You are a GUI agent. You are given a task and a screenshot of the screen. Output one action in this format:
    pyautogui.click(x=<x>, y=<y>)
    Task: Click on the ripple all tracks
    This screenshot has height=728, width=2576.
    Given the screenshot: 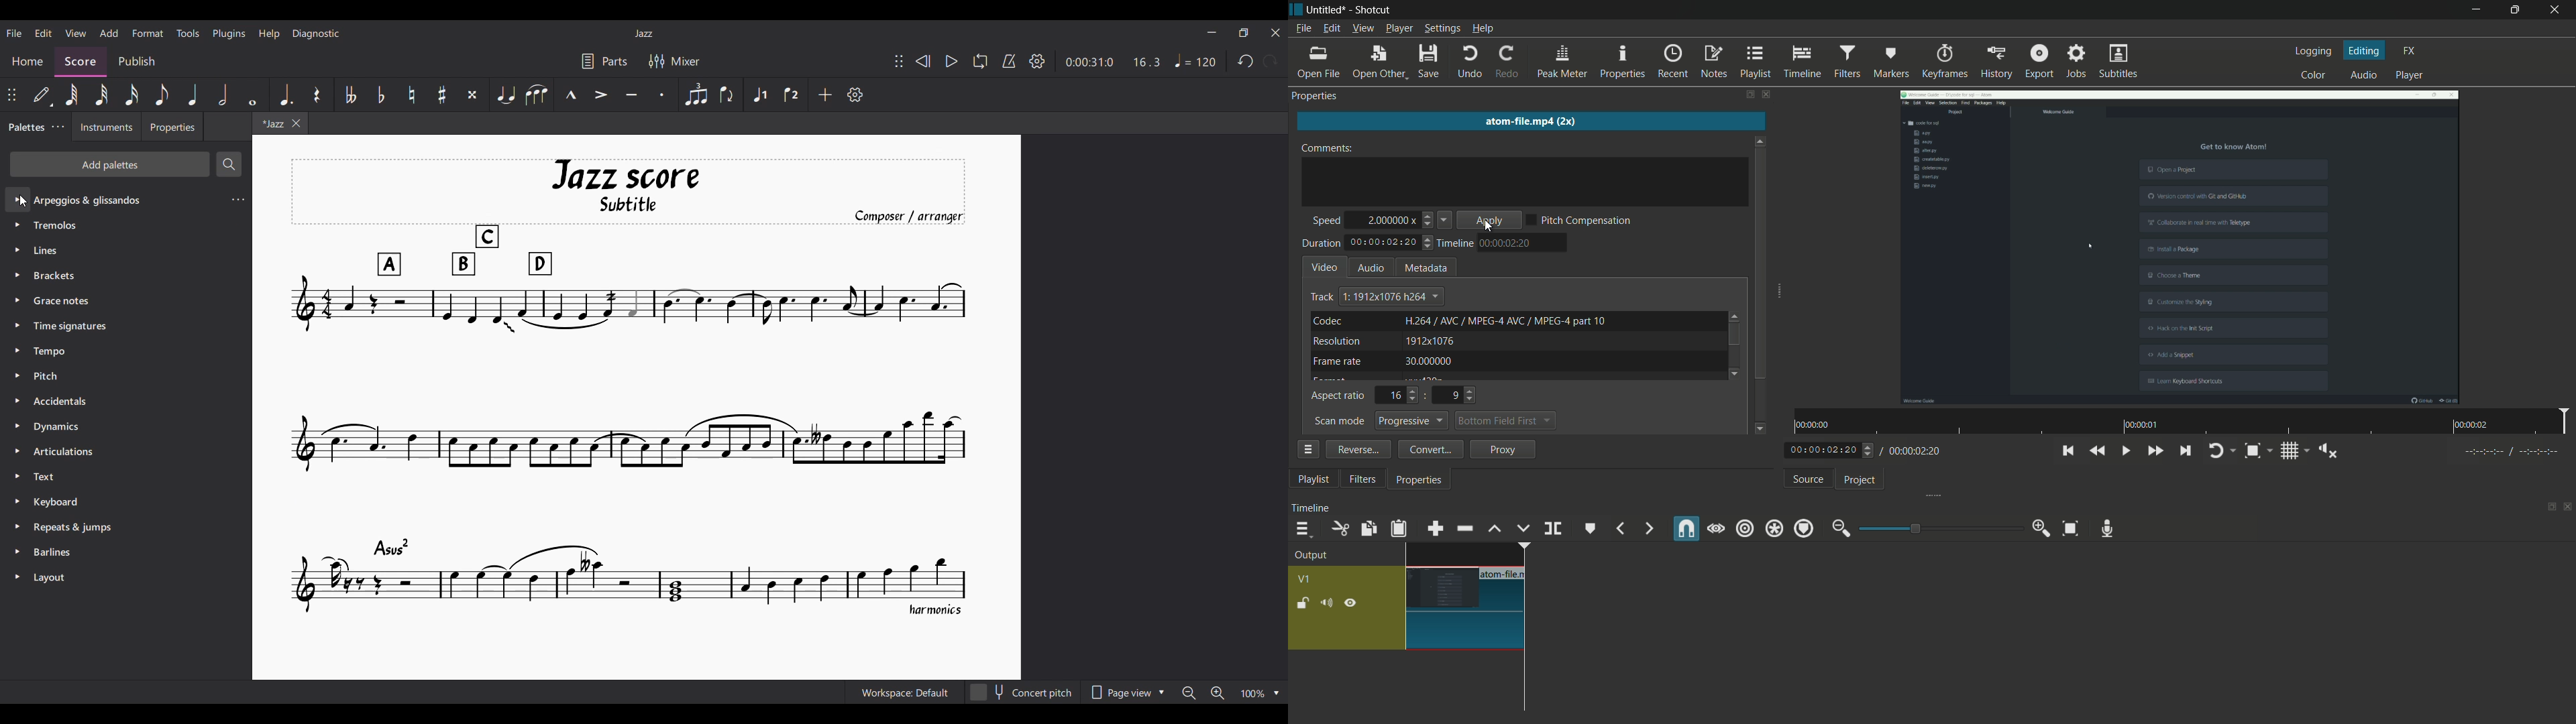 What is the action you would take?
    pyautogui.click(x=1774, y=528)
    